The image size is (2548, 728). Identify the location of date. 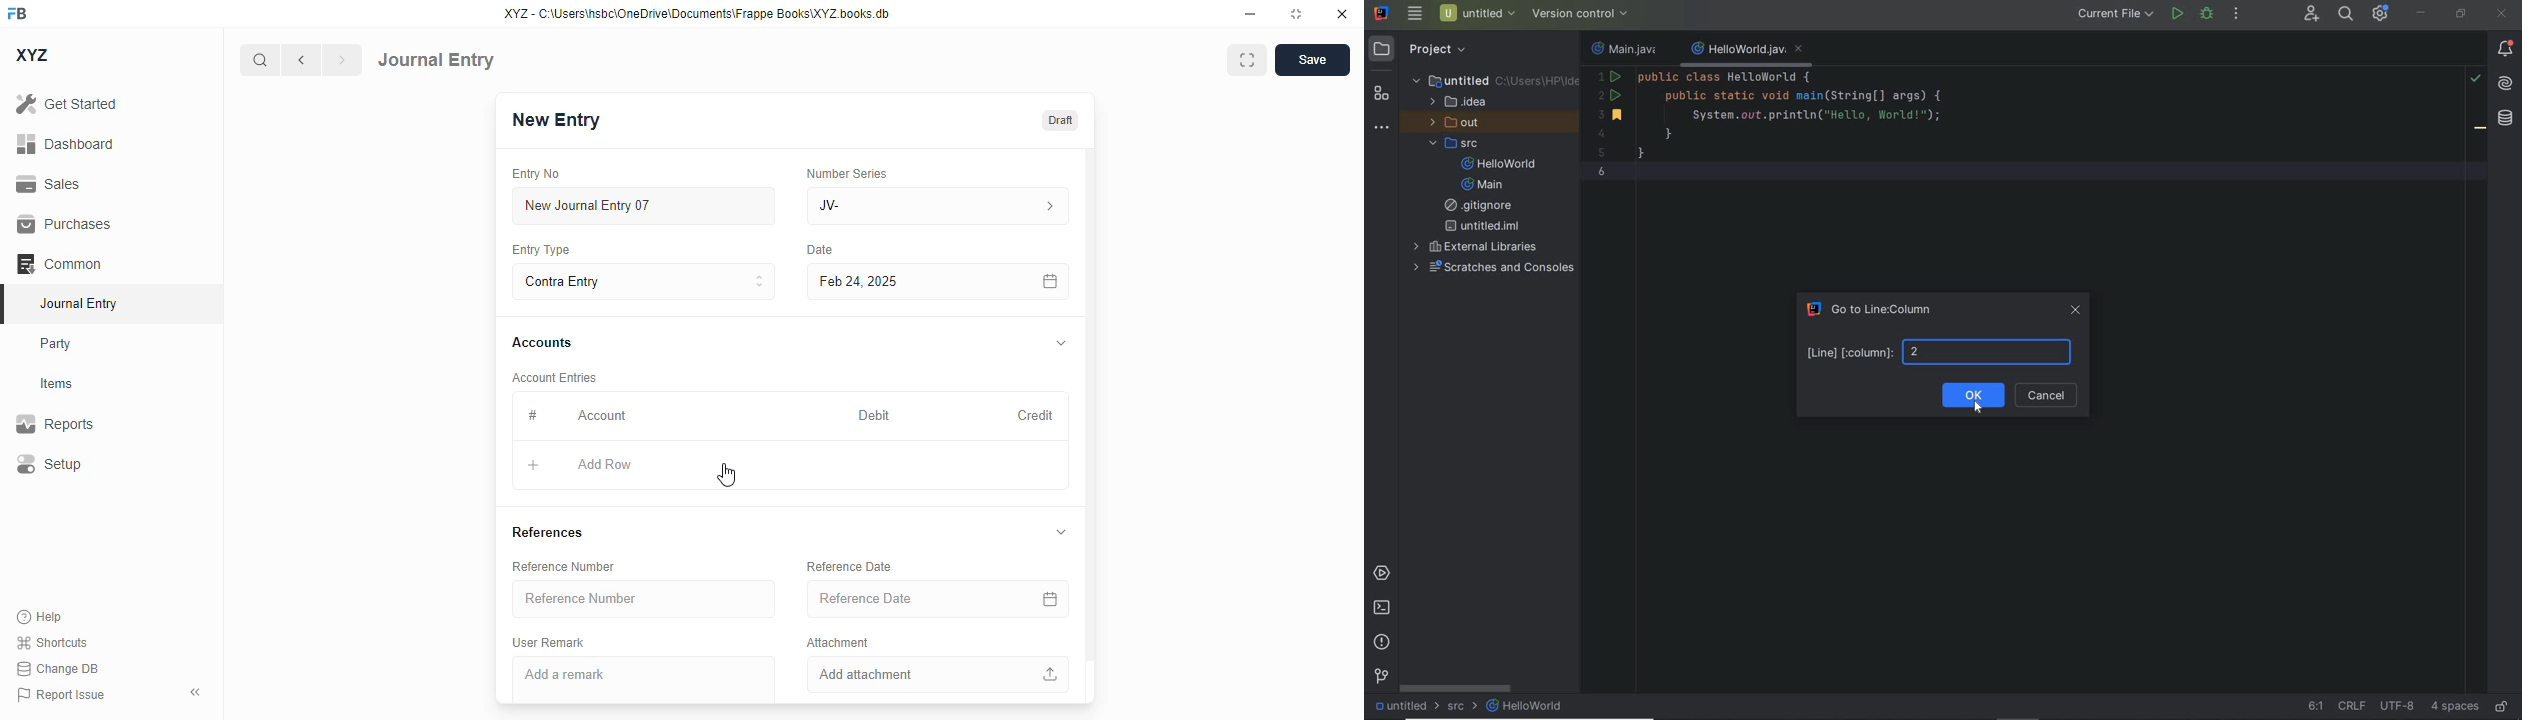
(820, 250).